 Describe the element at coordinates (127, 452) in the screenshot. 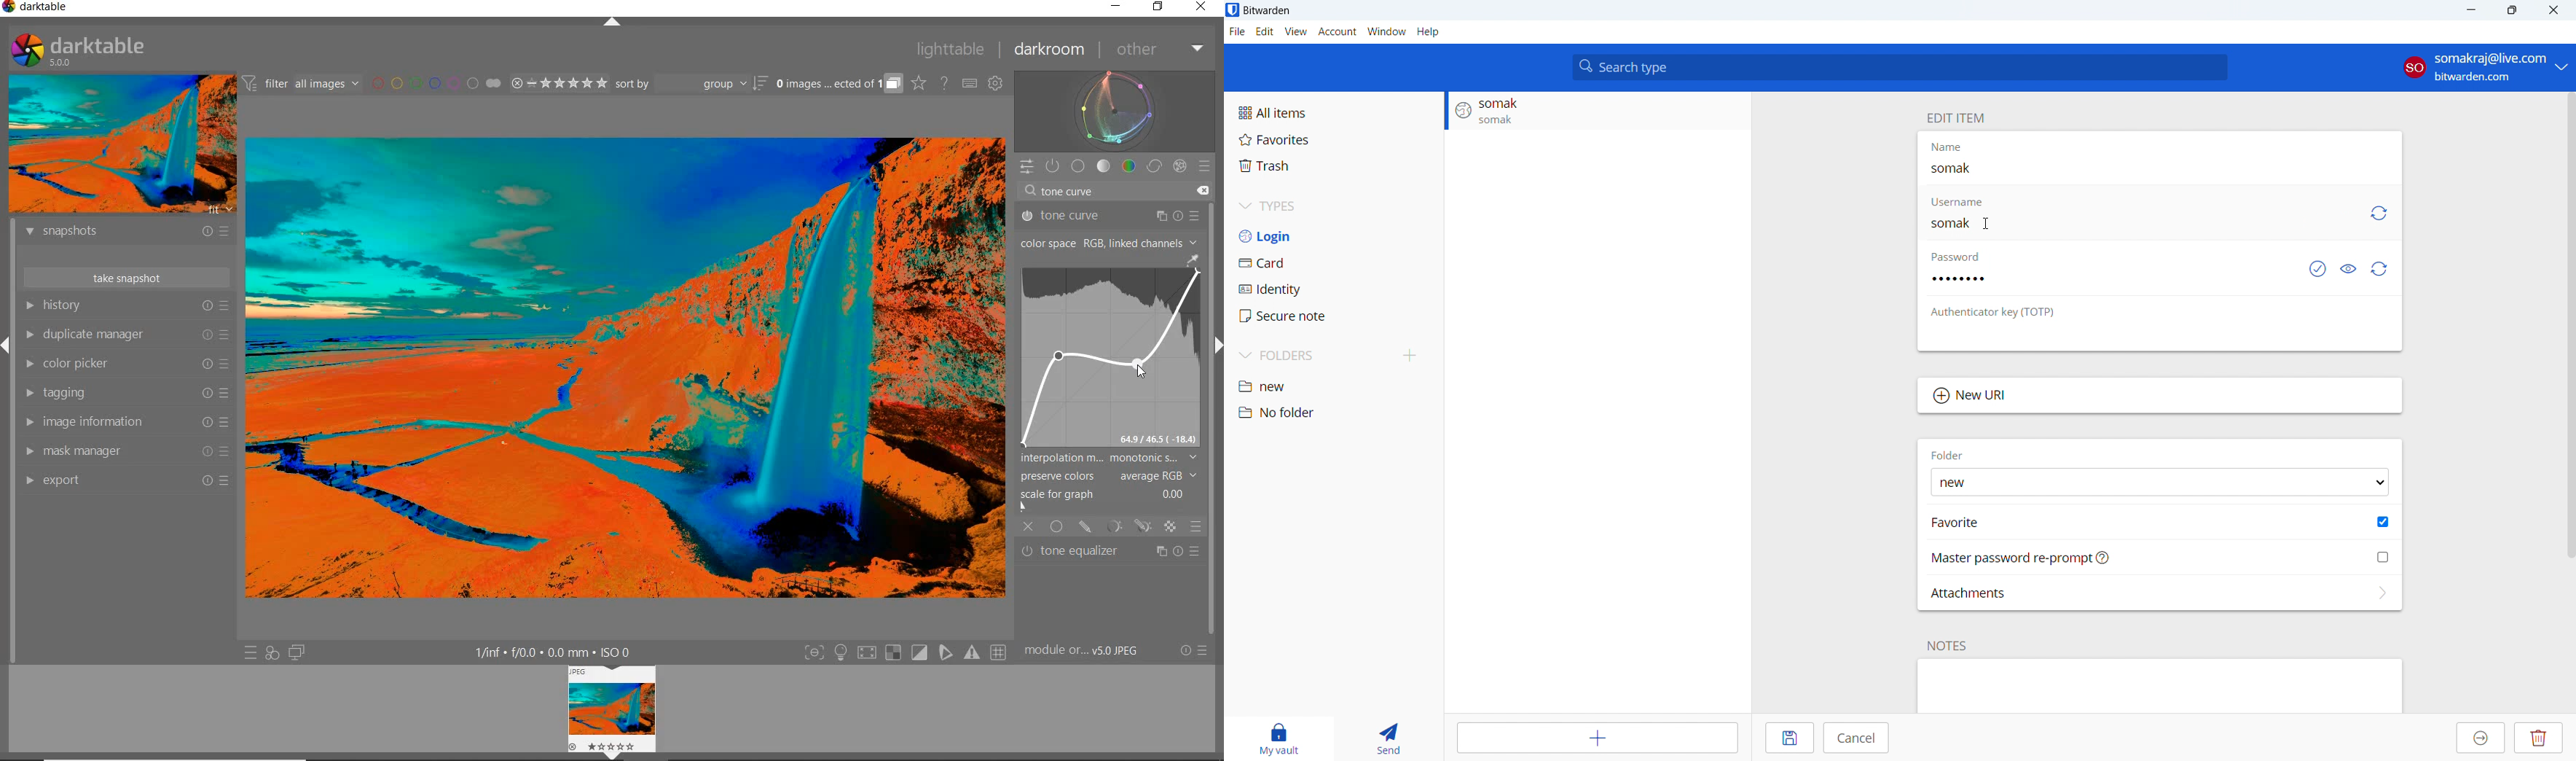

I see `mask manager` at that location.